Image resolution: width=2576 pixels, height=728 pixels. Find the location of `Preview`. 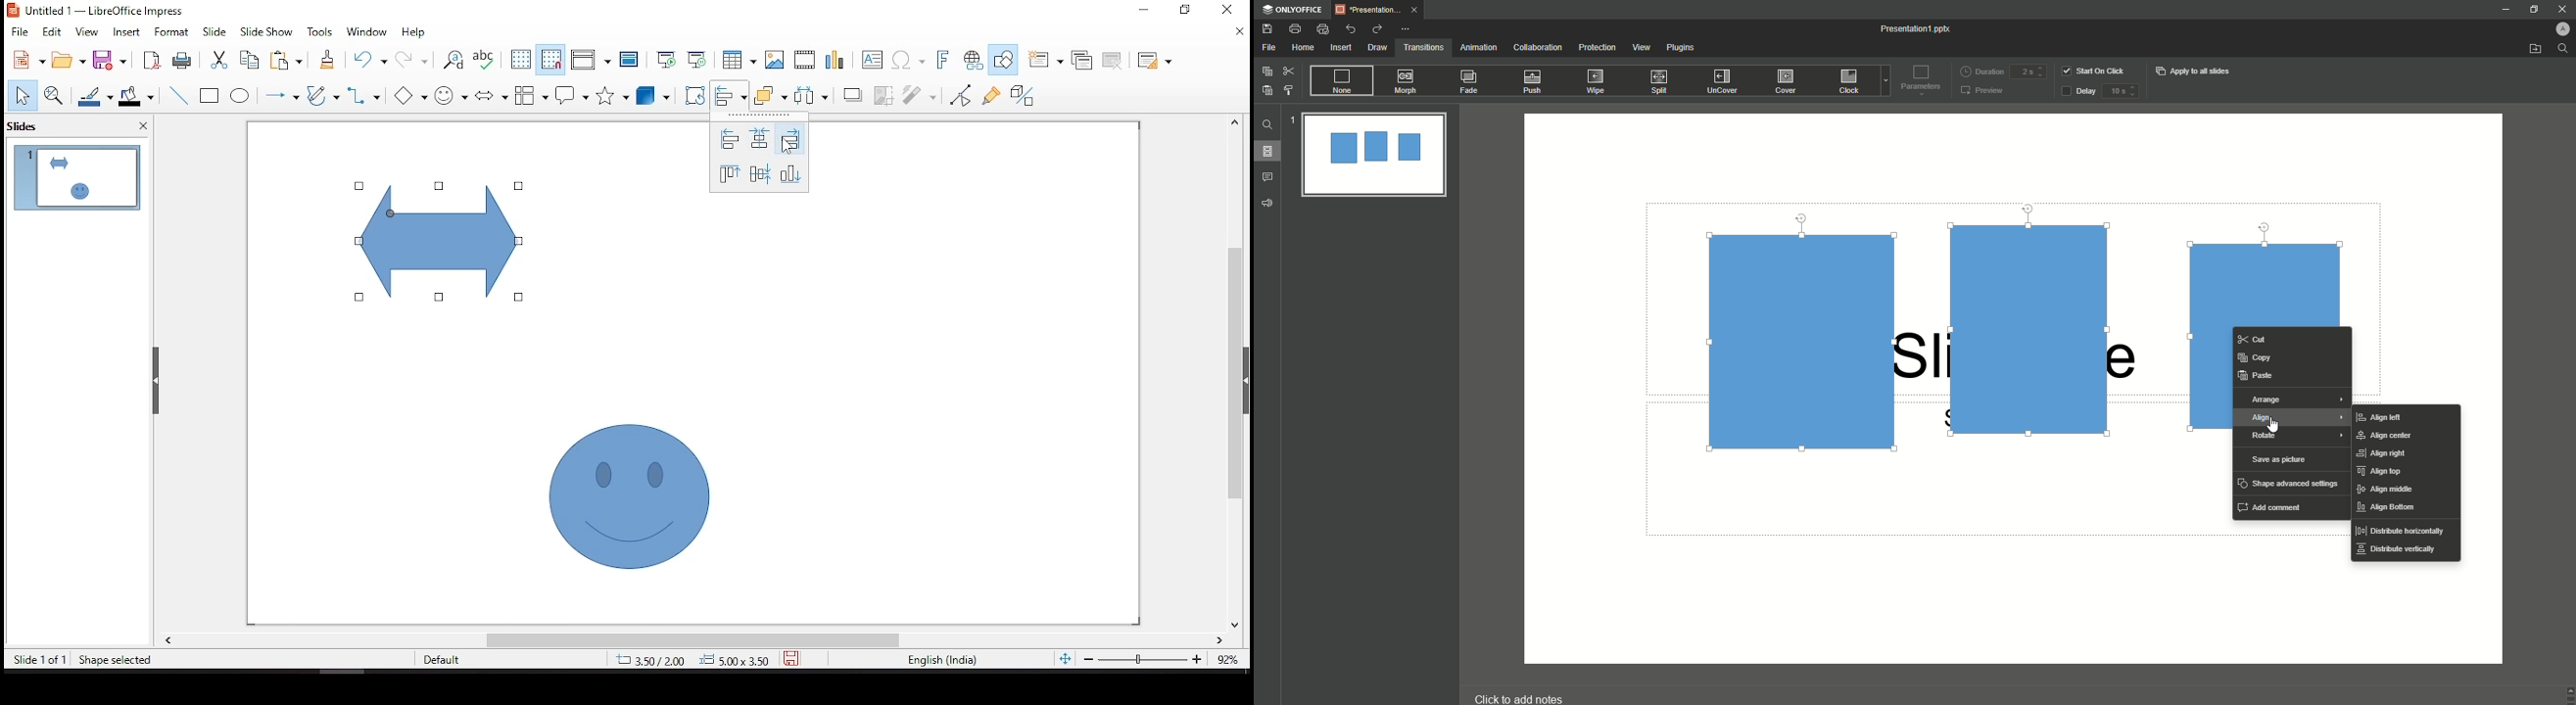

Preview is located at coordinates (1983, 92).